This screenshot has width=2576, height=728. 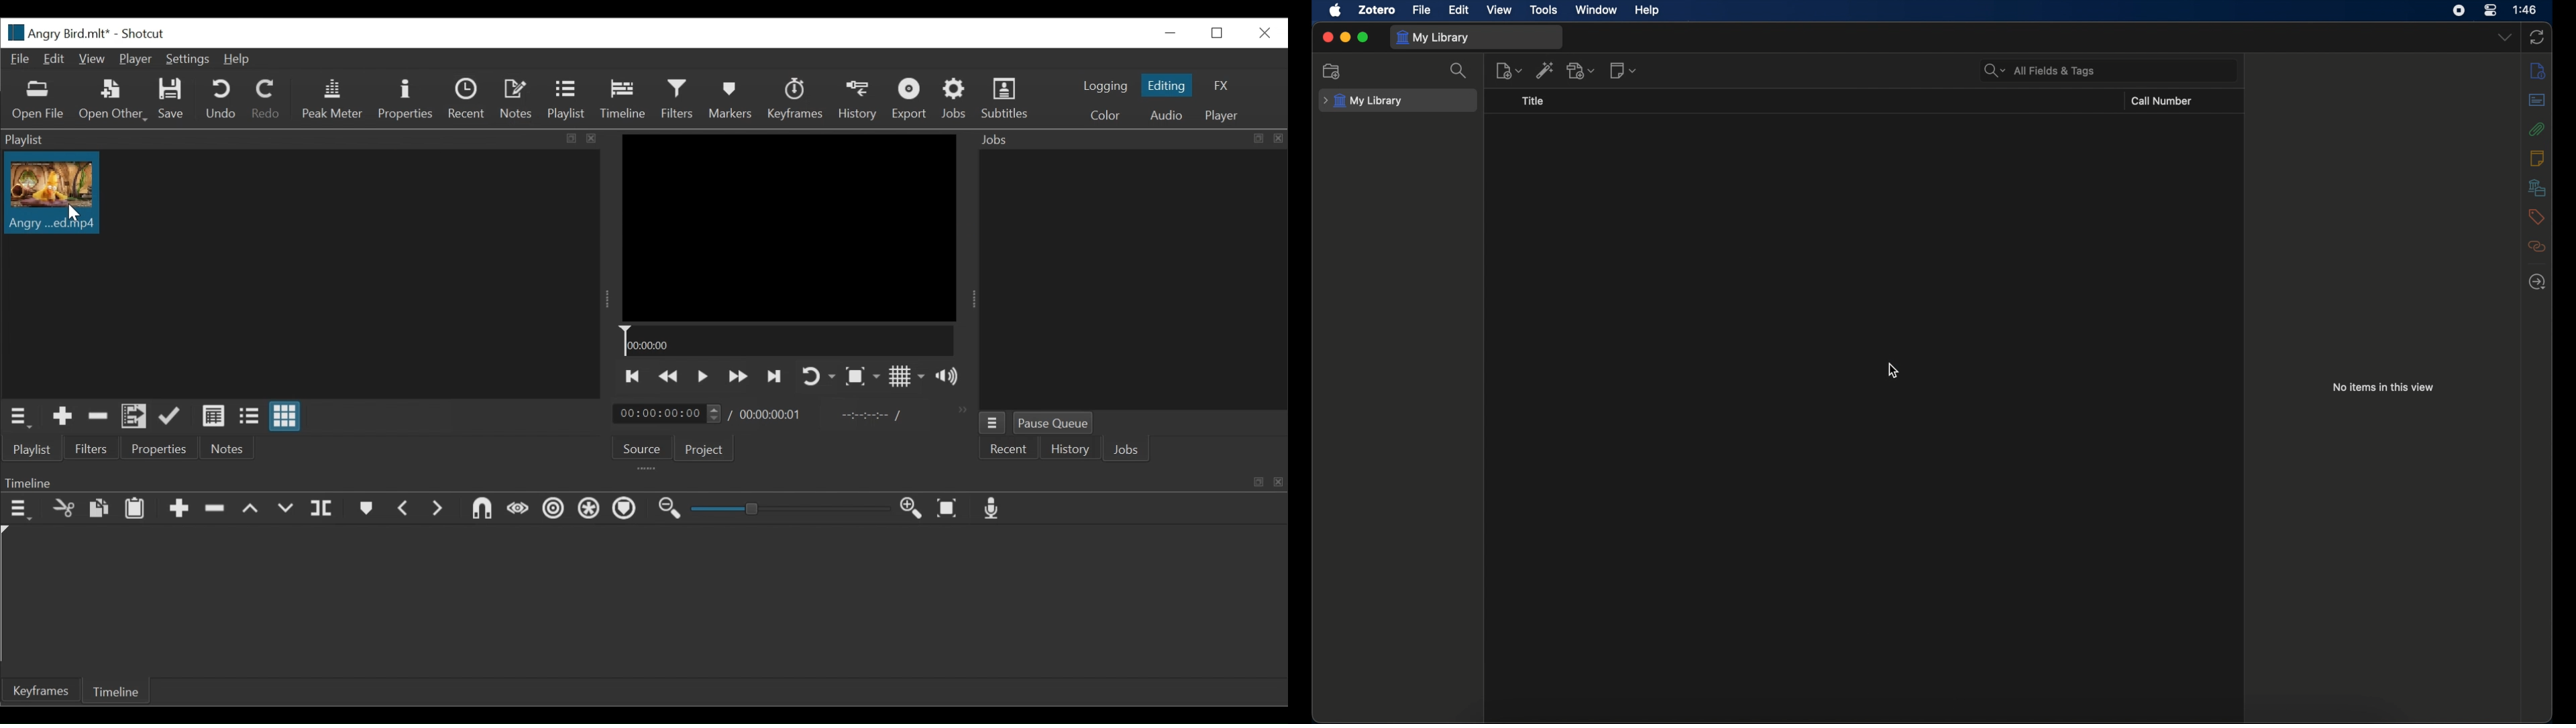 I want to click on Settings, so click(x=189, y=60).